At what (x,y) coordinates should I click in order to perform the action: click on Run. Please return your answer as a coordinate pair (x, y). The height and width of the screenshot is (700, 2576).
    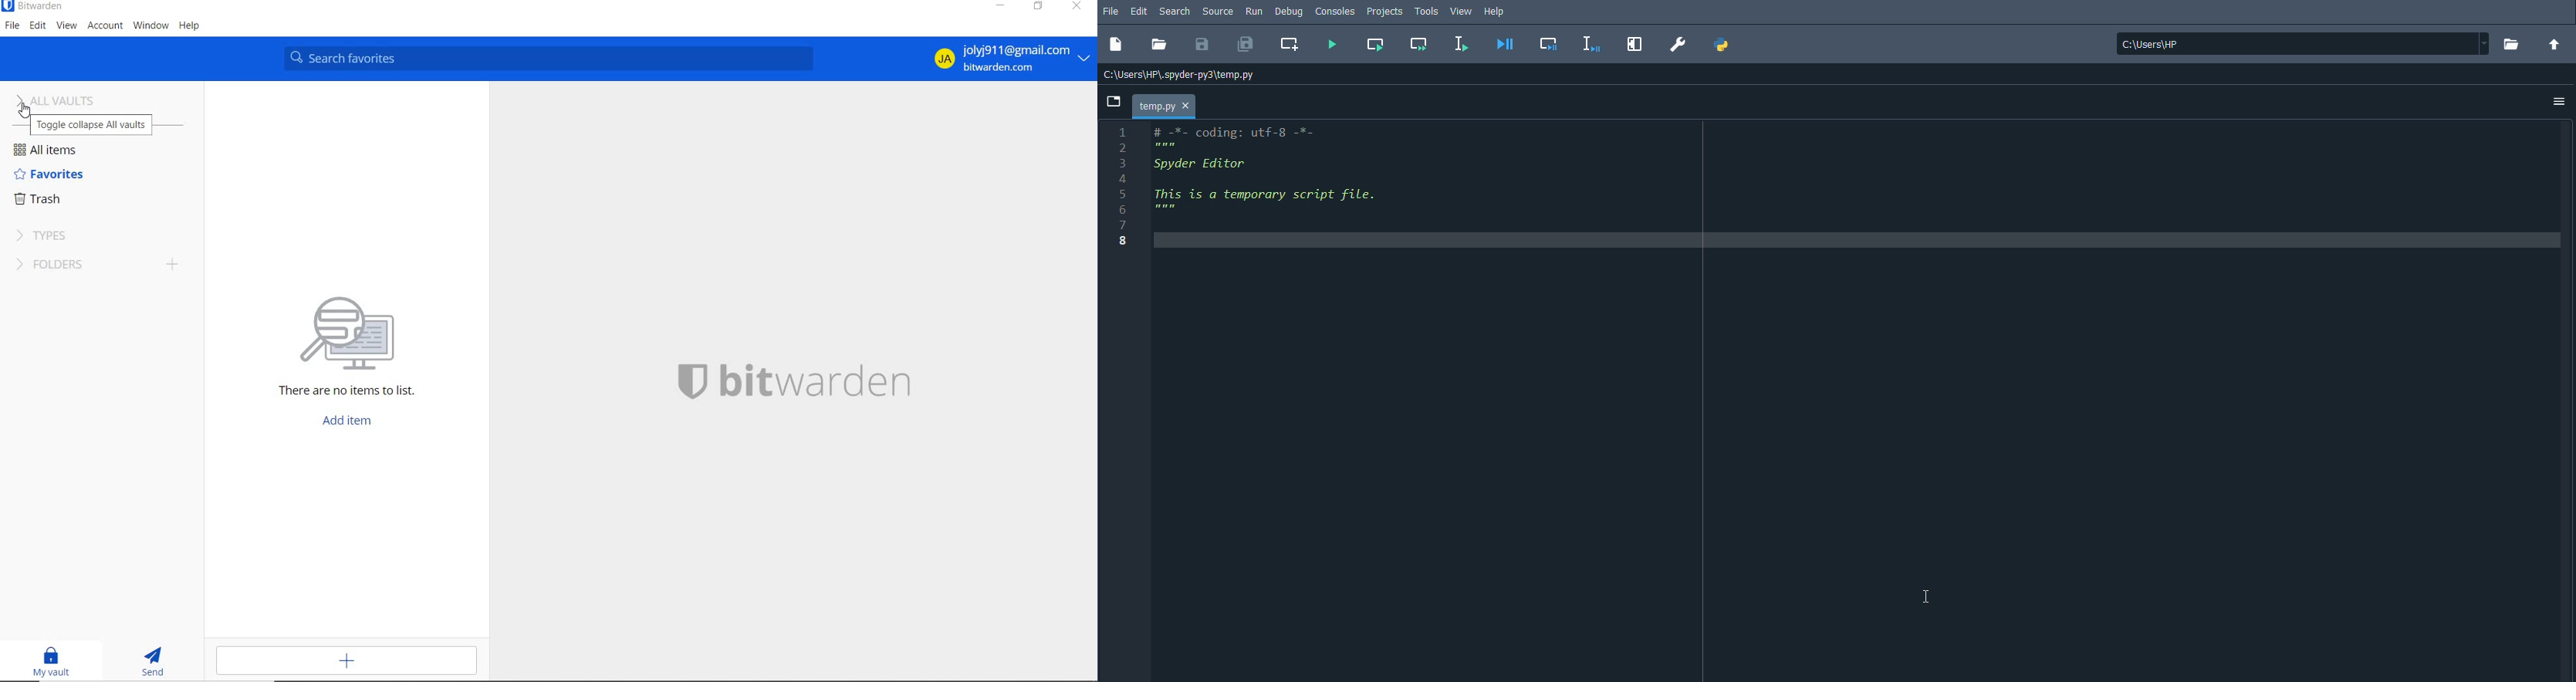
    Looking at the image, I should click on (1255, 11).